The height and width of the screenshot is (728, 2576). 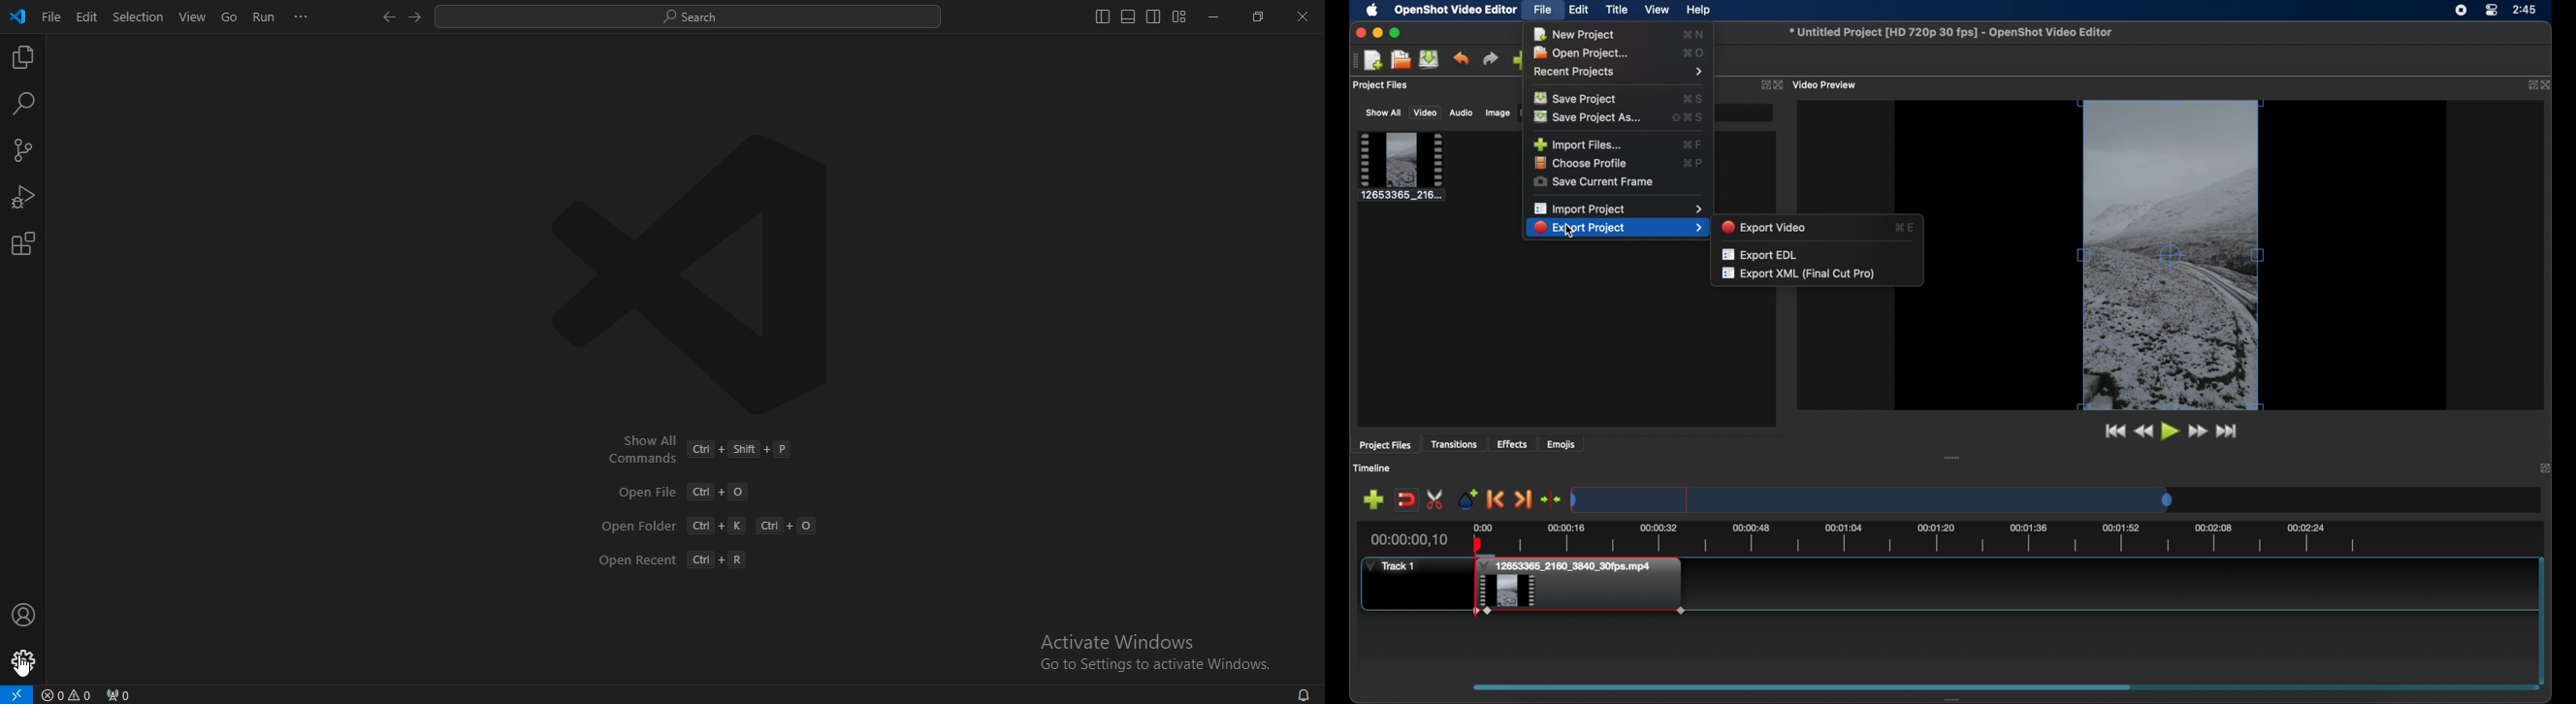 What do you see at coordinates (1490, 58) in the screenshot?
I see `redo` at bounding box center [1490, 58].